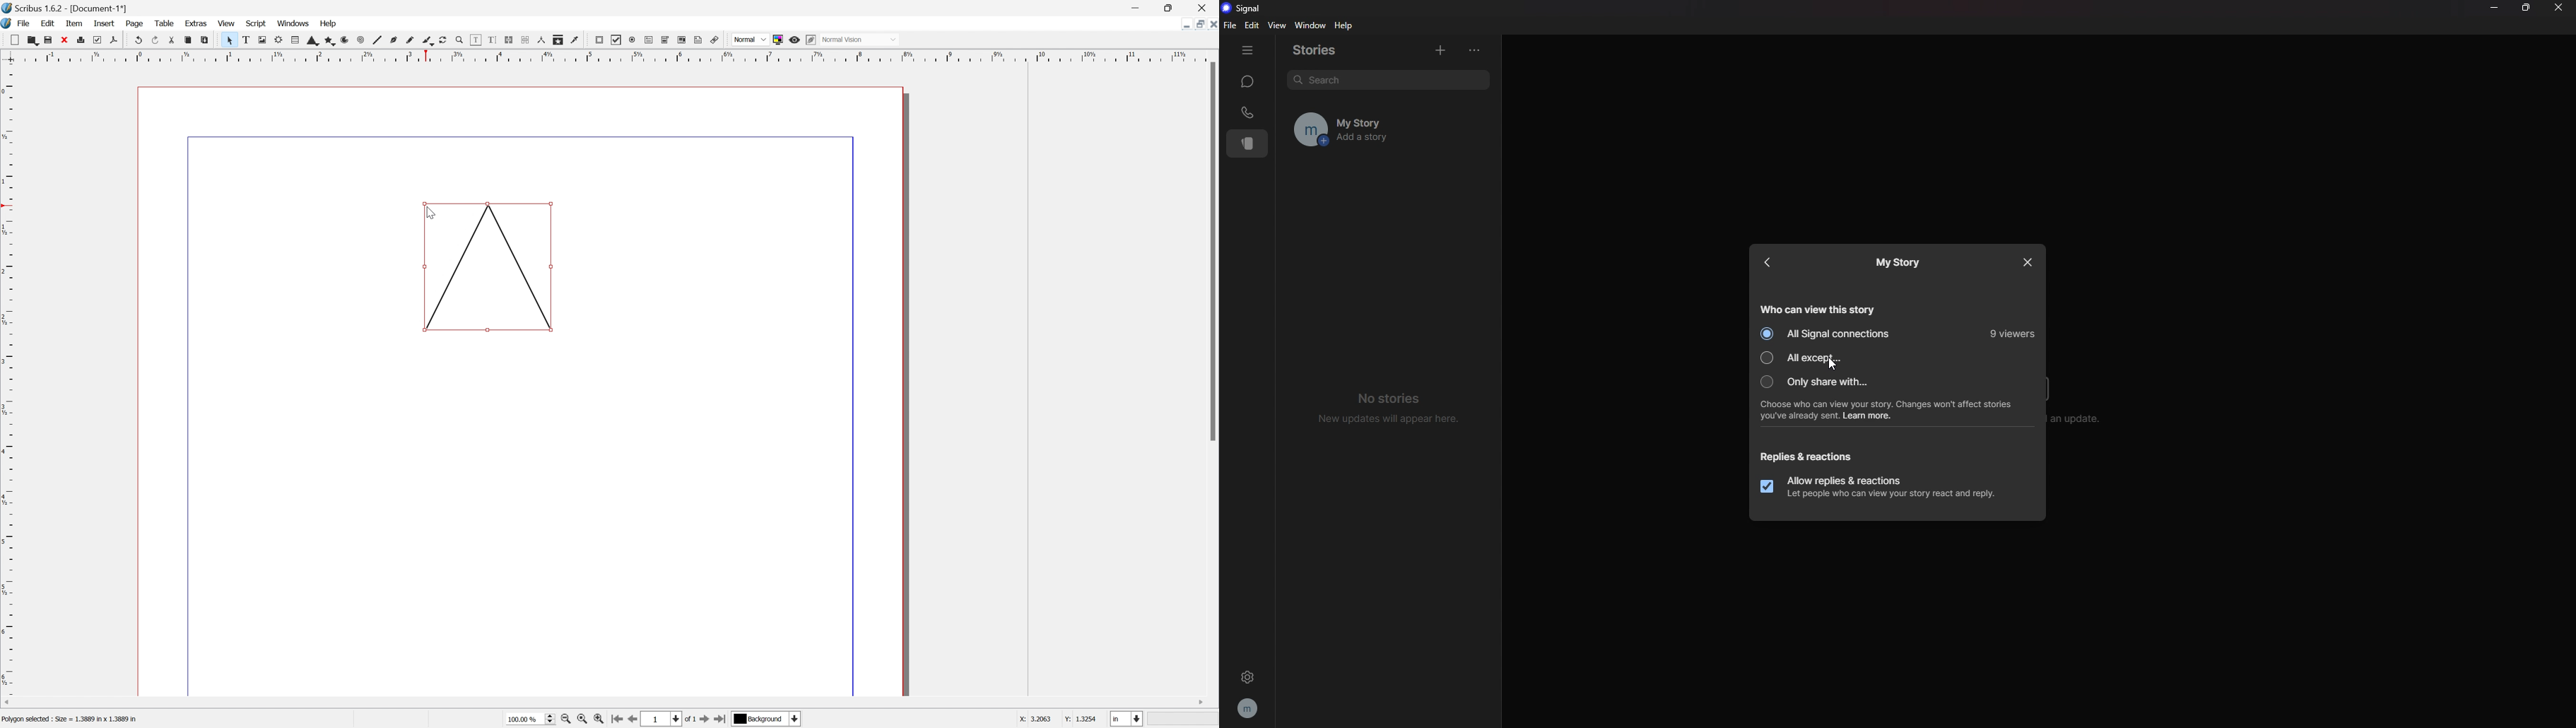 This screenshot has width=2576, height=728. Describe the element at coordinates (257, 23) in the screenshot. I see `Script` at that location.